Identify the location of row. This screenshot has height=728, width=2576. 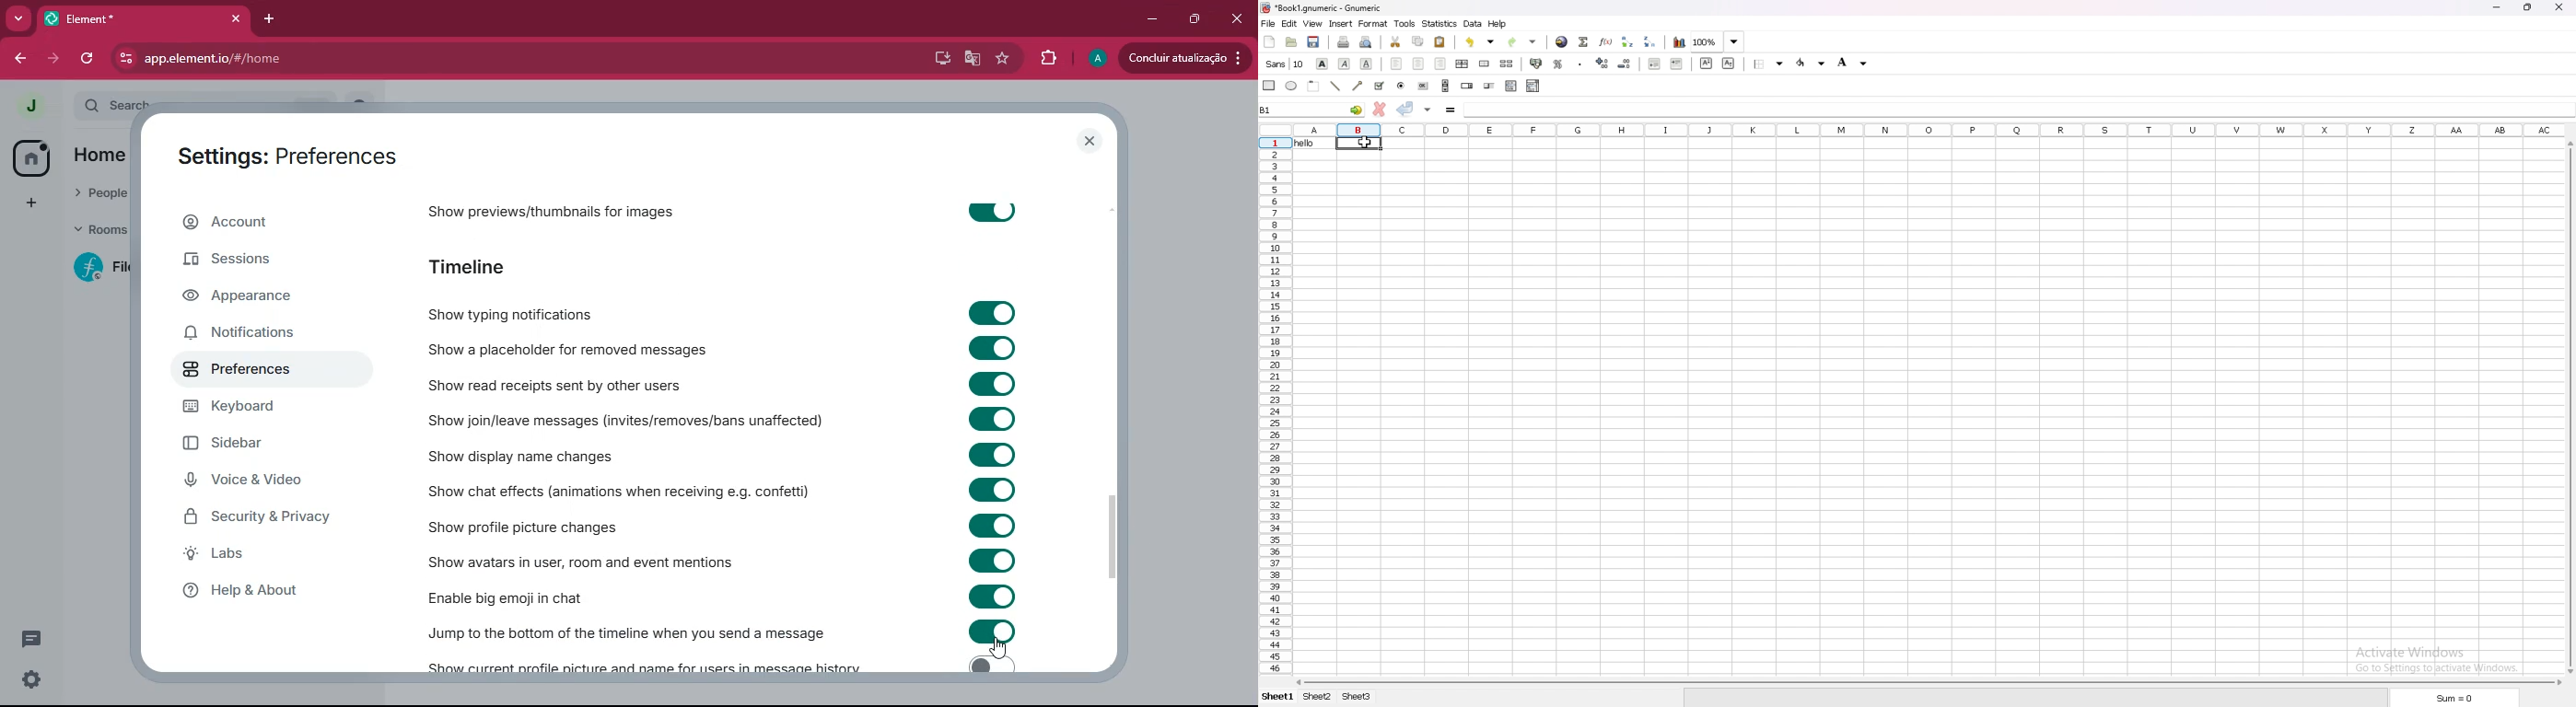
(1274, 408).